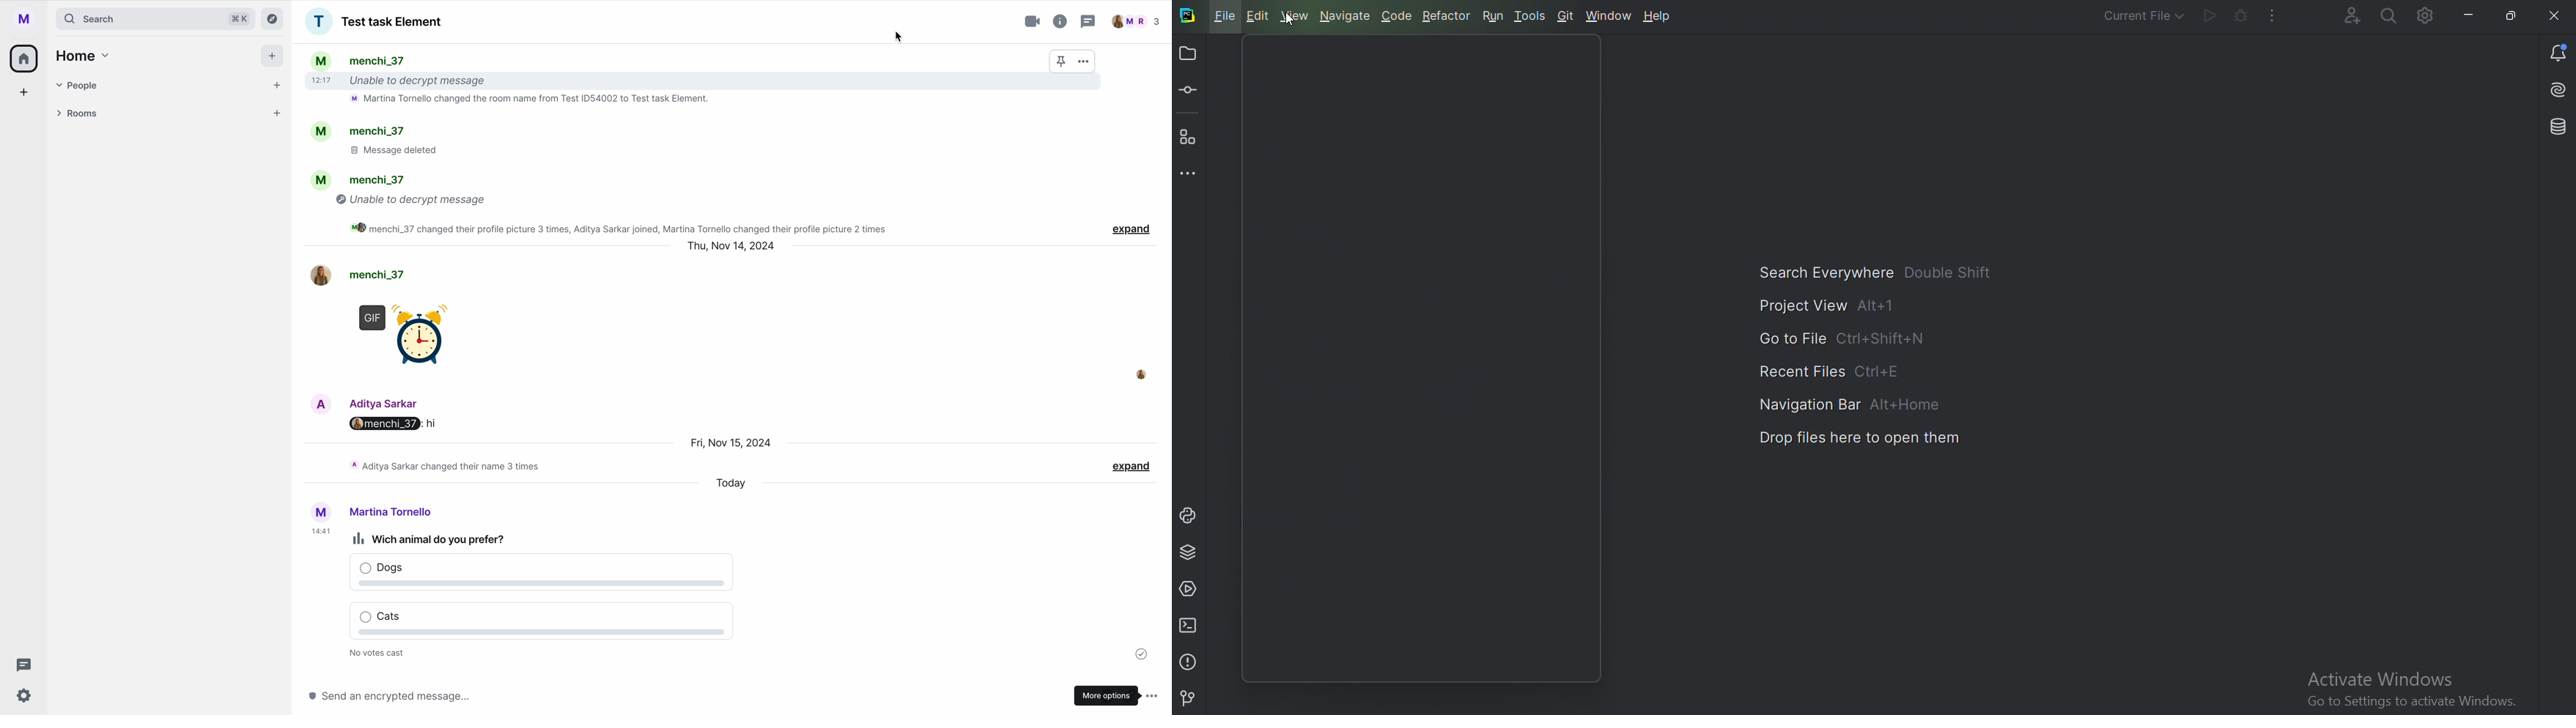  I want to click on menchi_37, so click(358, 273).